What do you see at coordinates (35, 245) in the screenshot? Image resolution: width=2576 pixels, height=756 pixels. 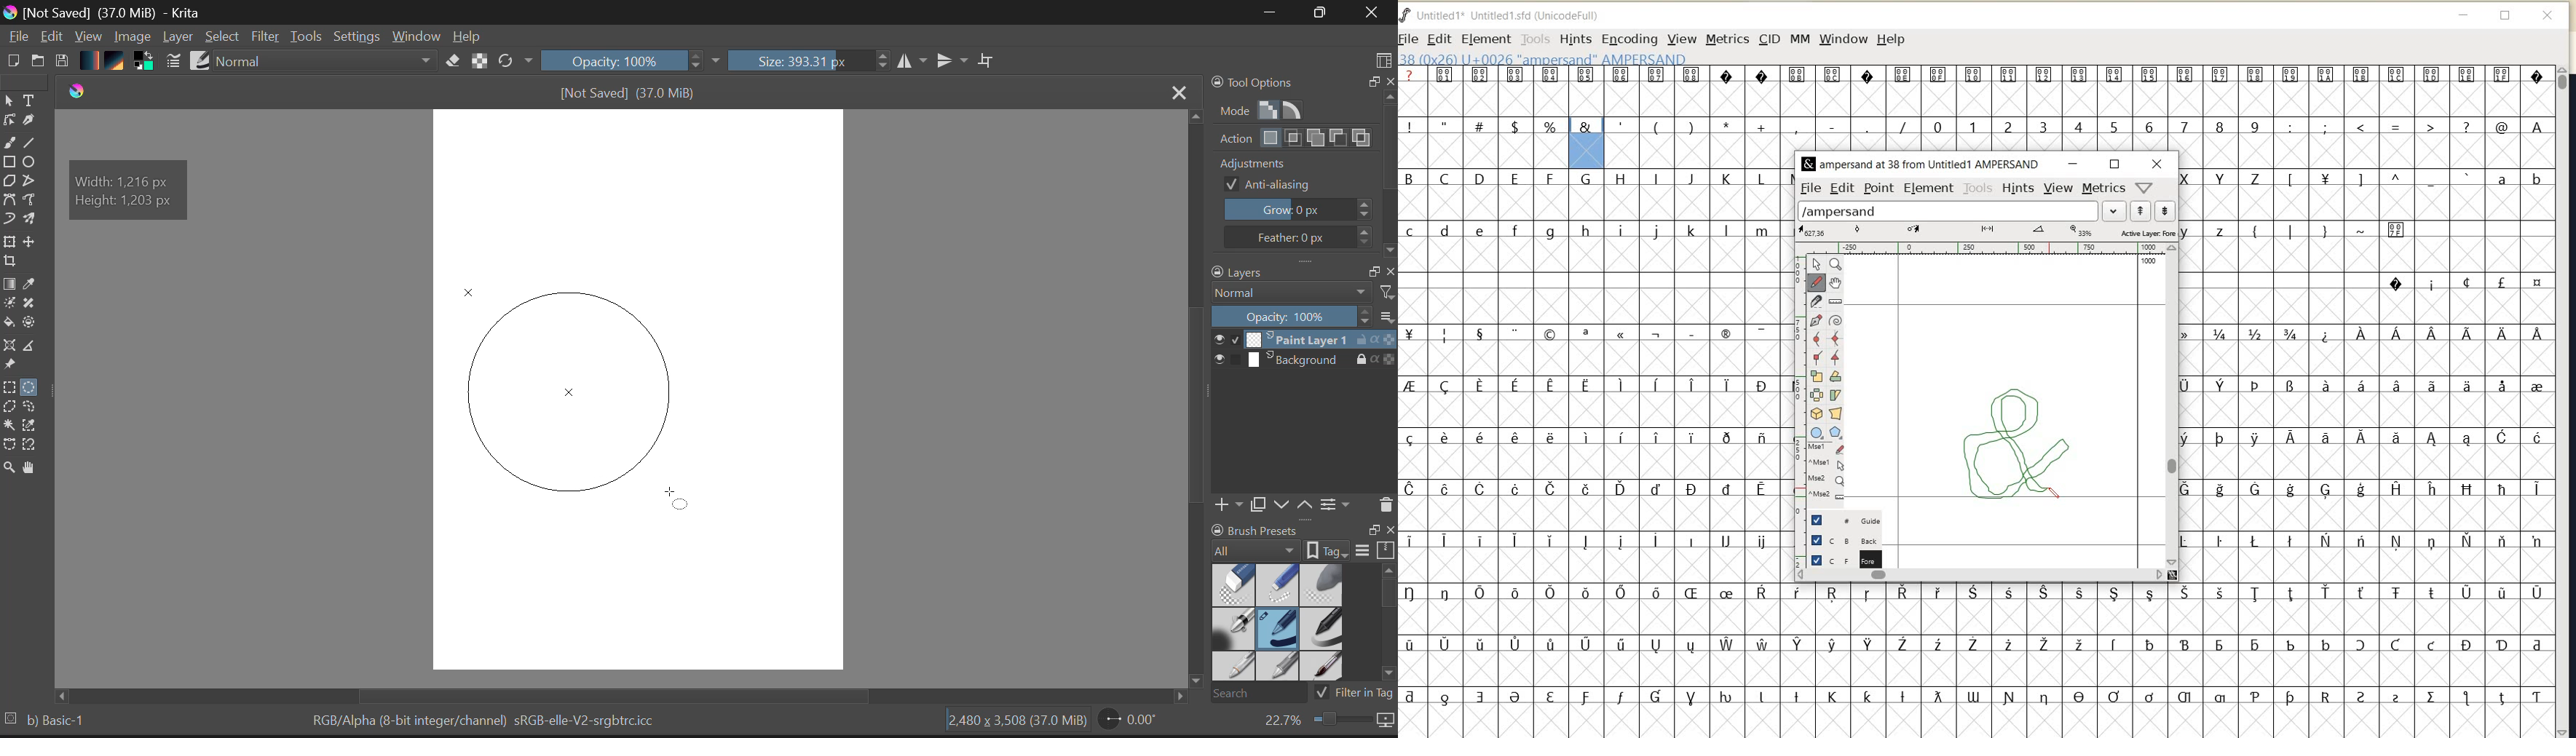 I see `Move Layer` at bounding box center [35, 245].